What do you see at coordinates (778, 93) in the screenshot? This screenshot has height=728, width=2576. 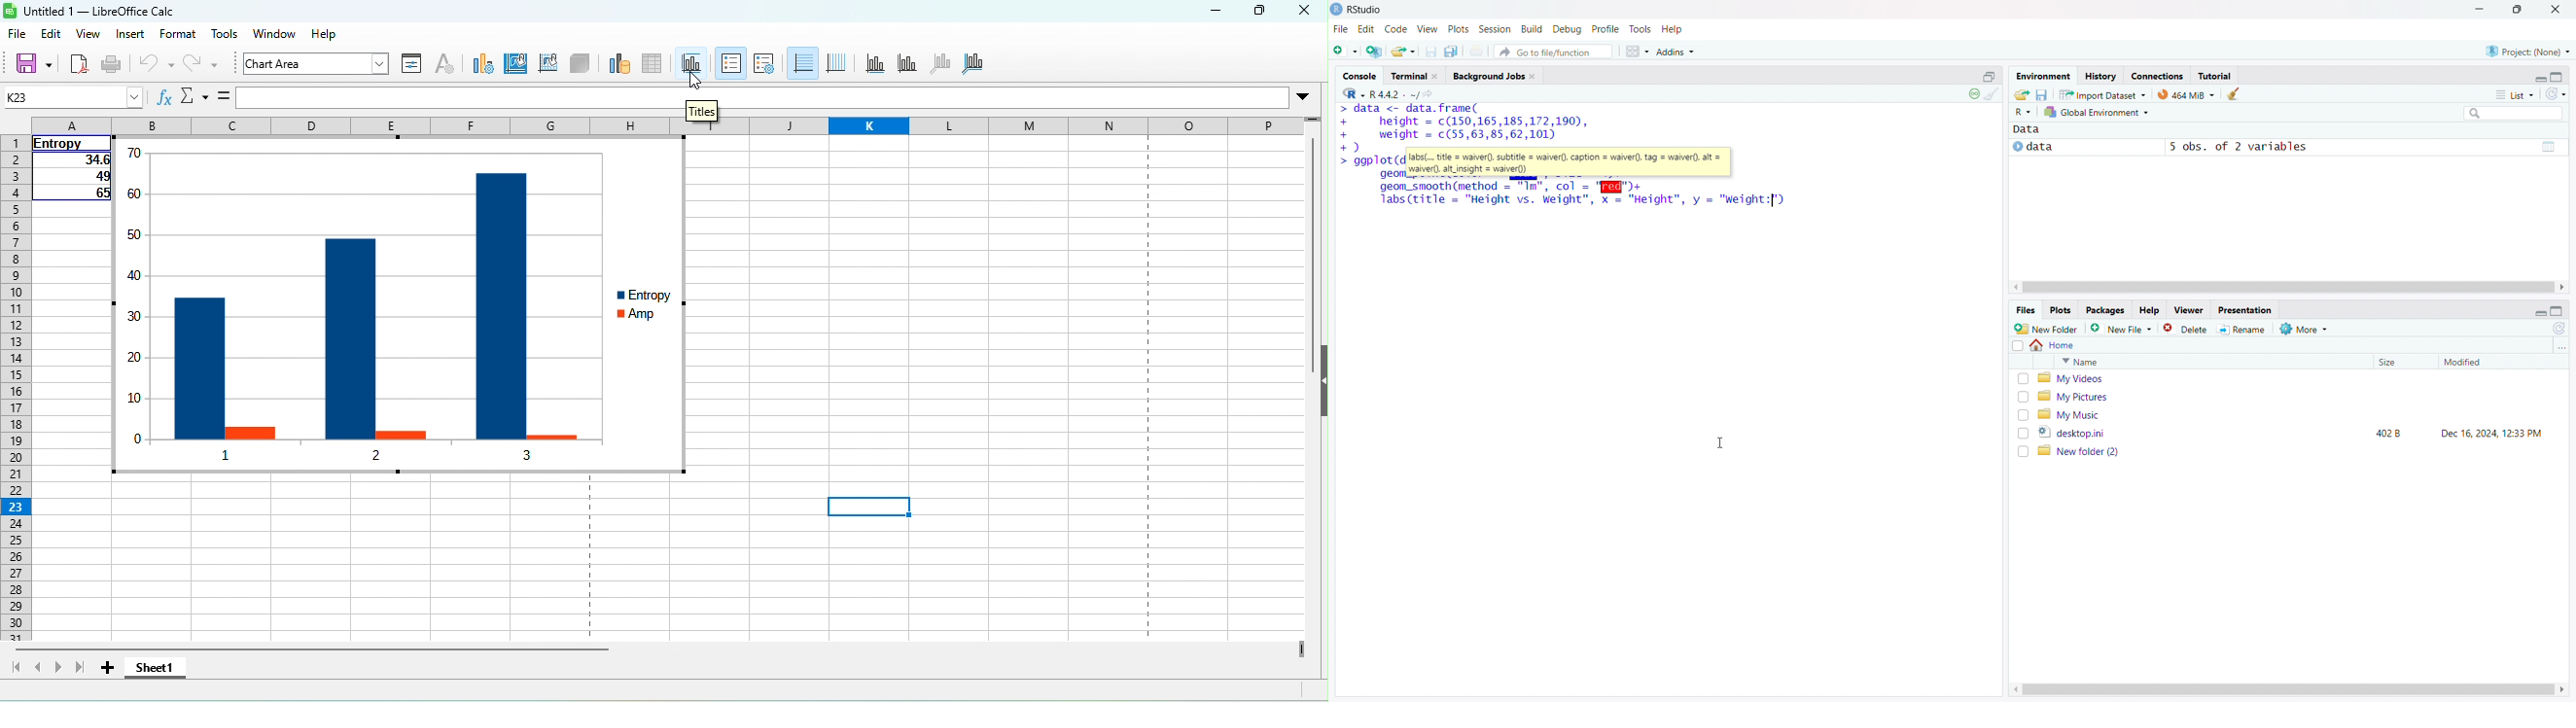 I see `formula bar` at bounding box center [778, 93].